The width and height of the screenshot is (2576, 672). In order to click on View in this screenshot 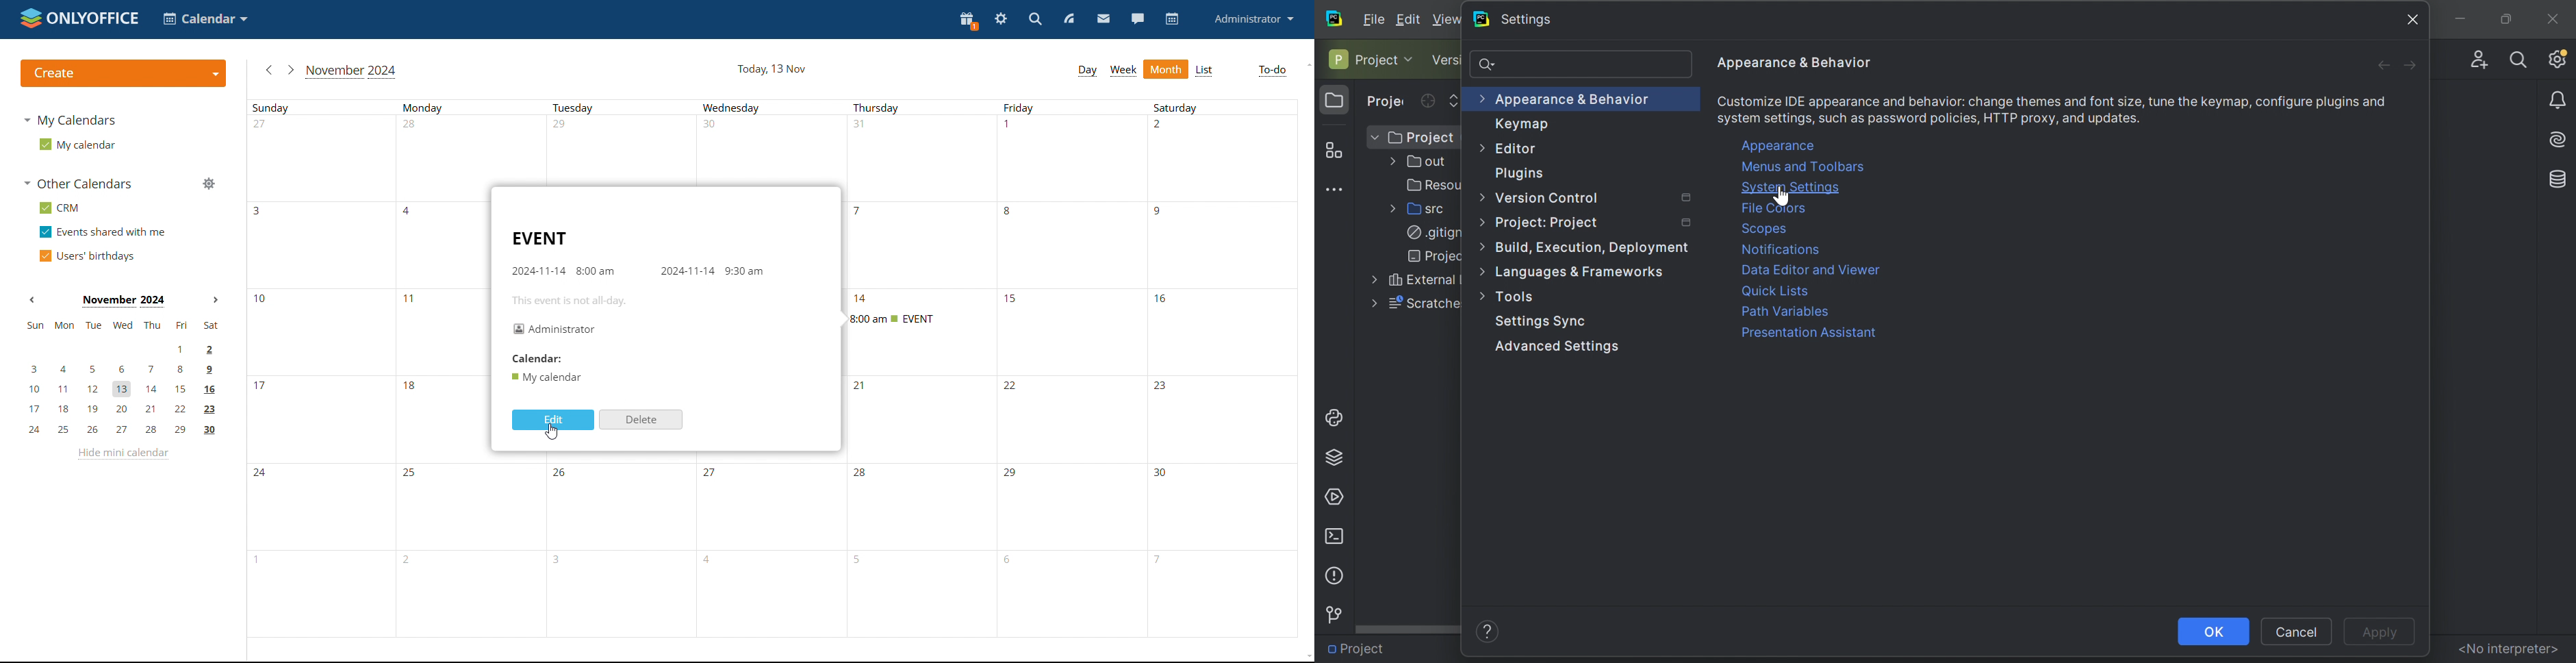, I will do `click(1447, 19)`.